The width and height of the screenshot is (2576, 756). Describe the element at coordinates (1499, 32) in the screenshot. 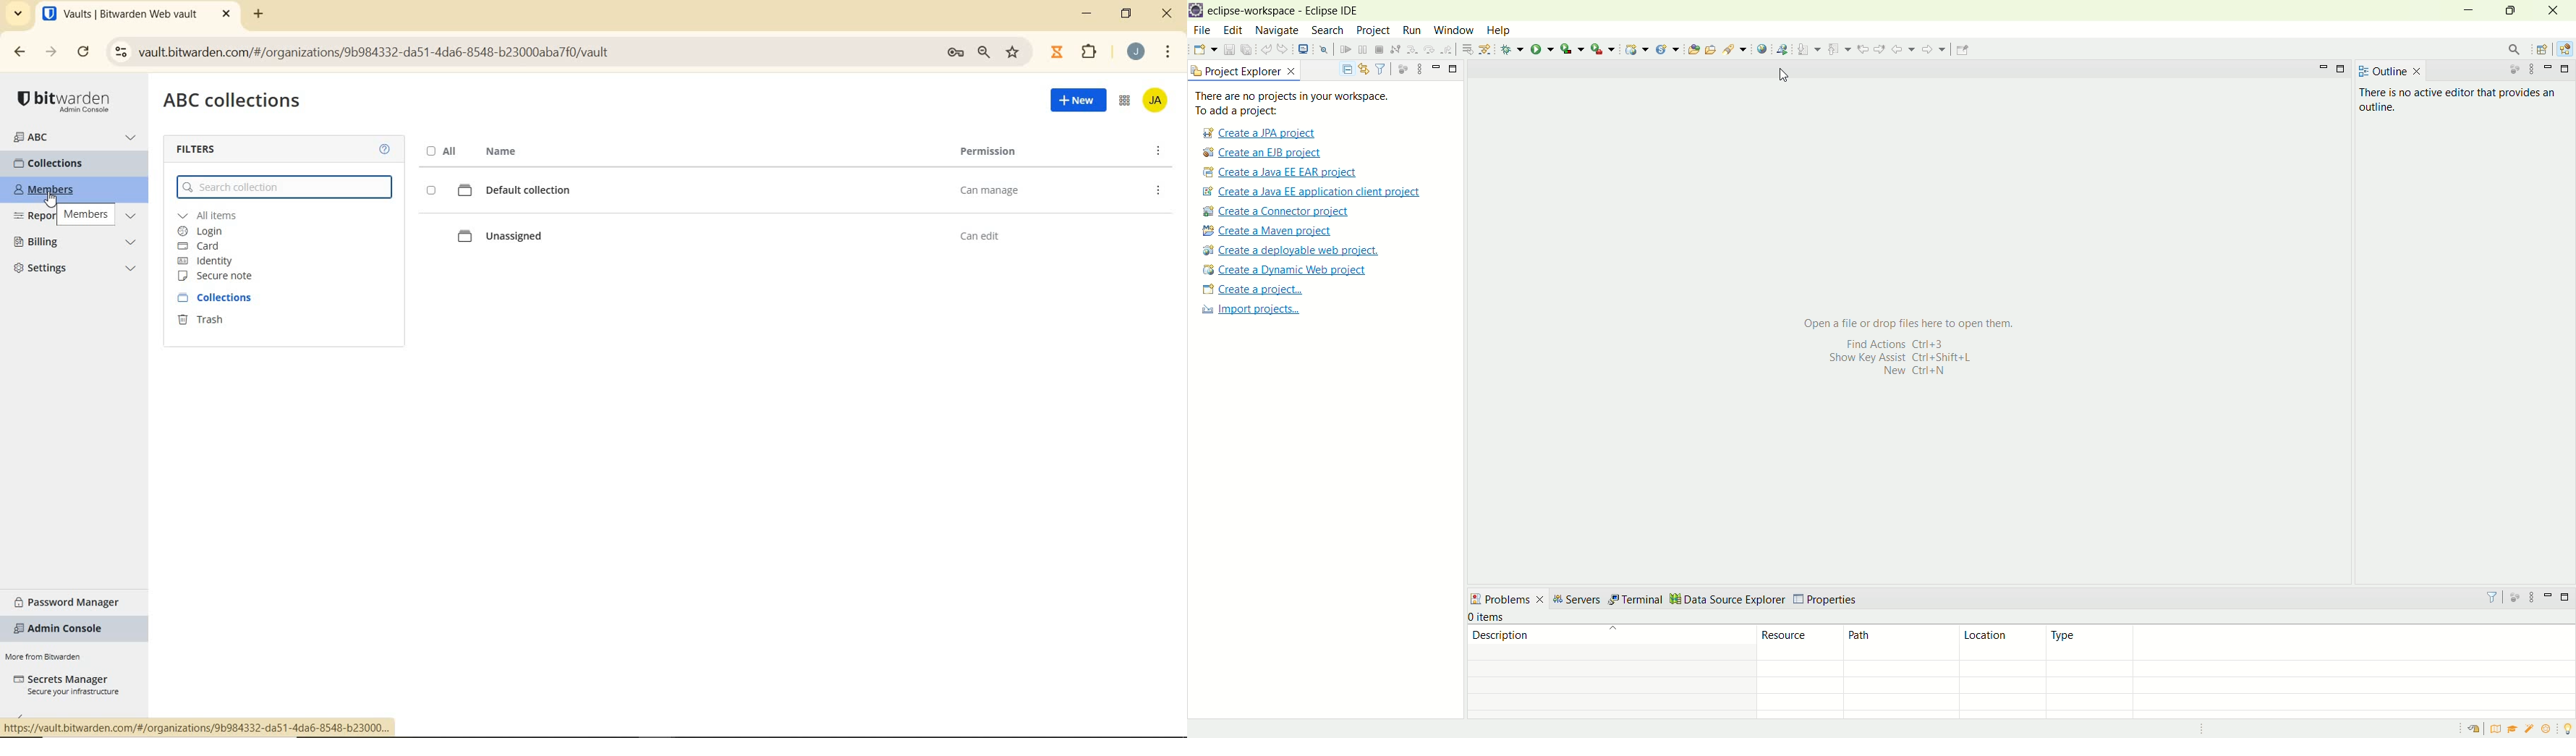

I see `help` at that location.